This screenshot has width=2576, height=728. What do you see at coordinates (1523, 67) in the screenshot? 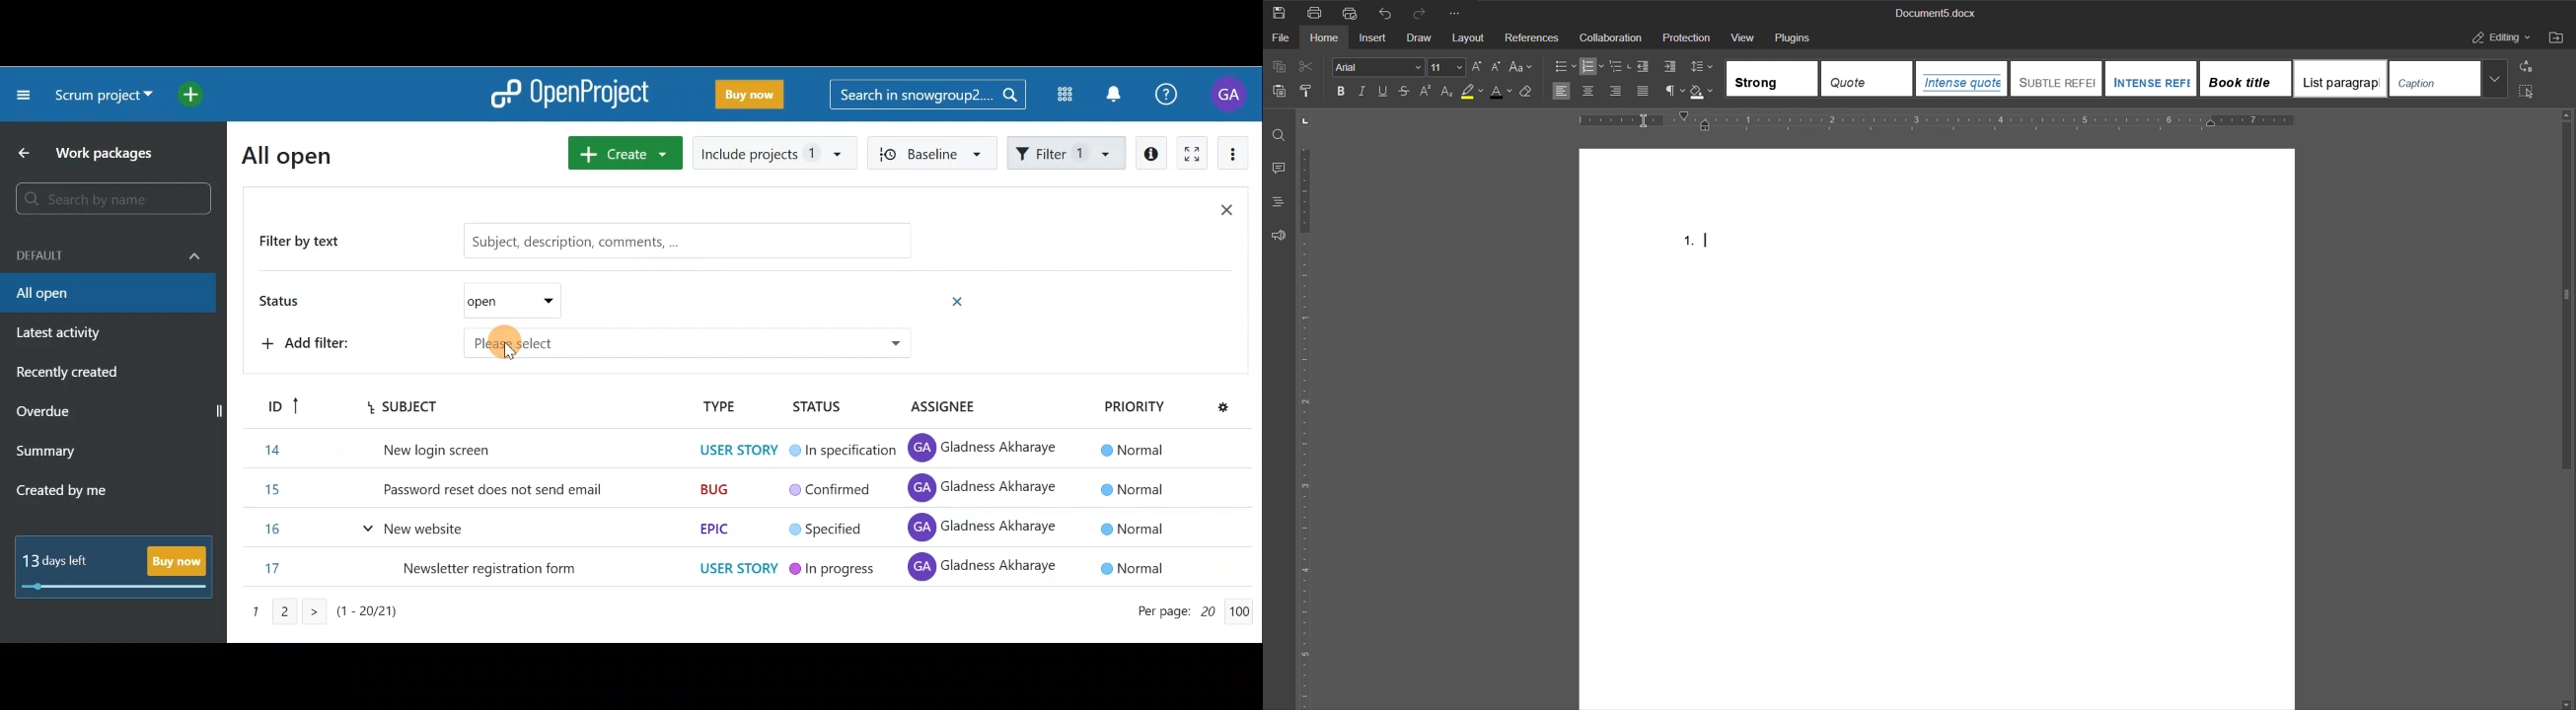
I see `Select case` at bounding box center [1523, 67].